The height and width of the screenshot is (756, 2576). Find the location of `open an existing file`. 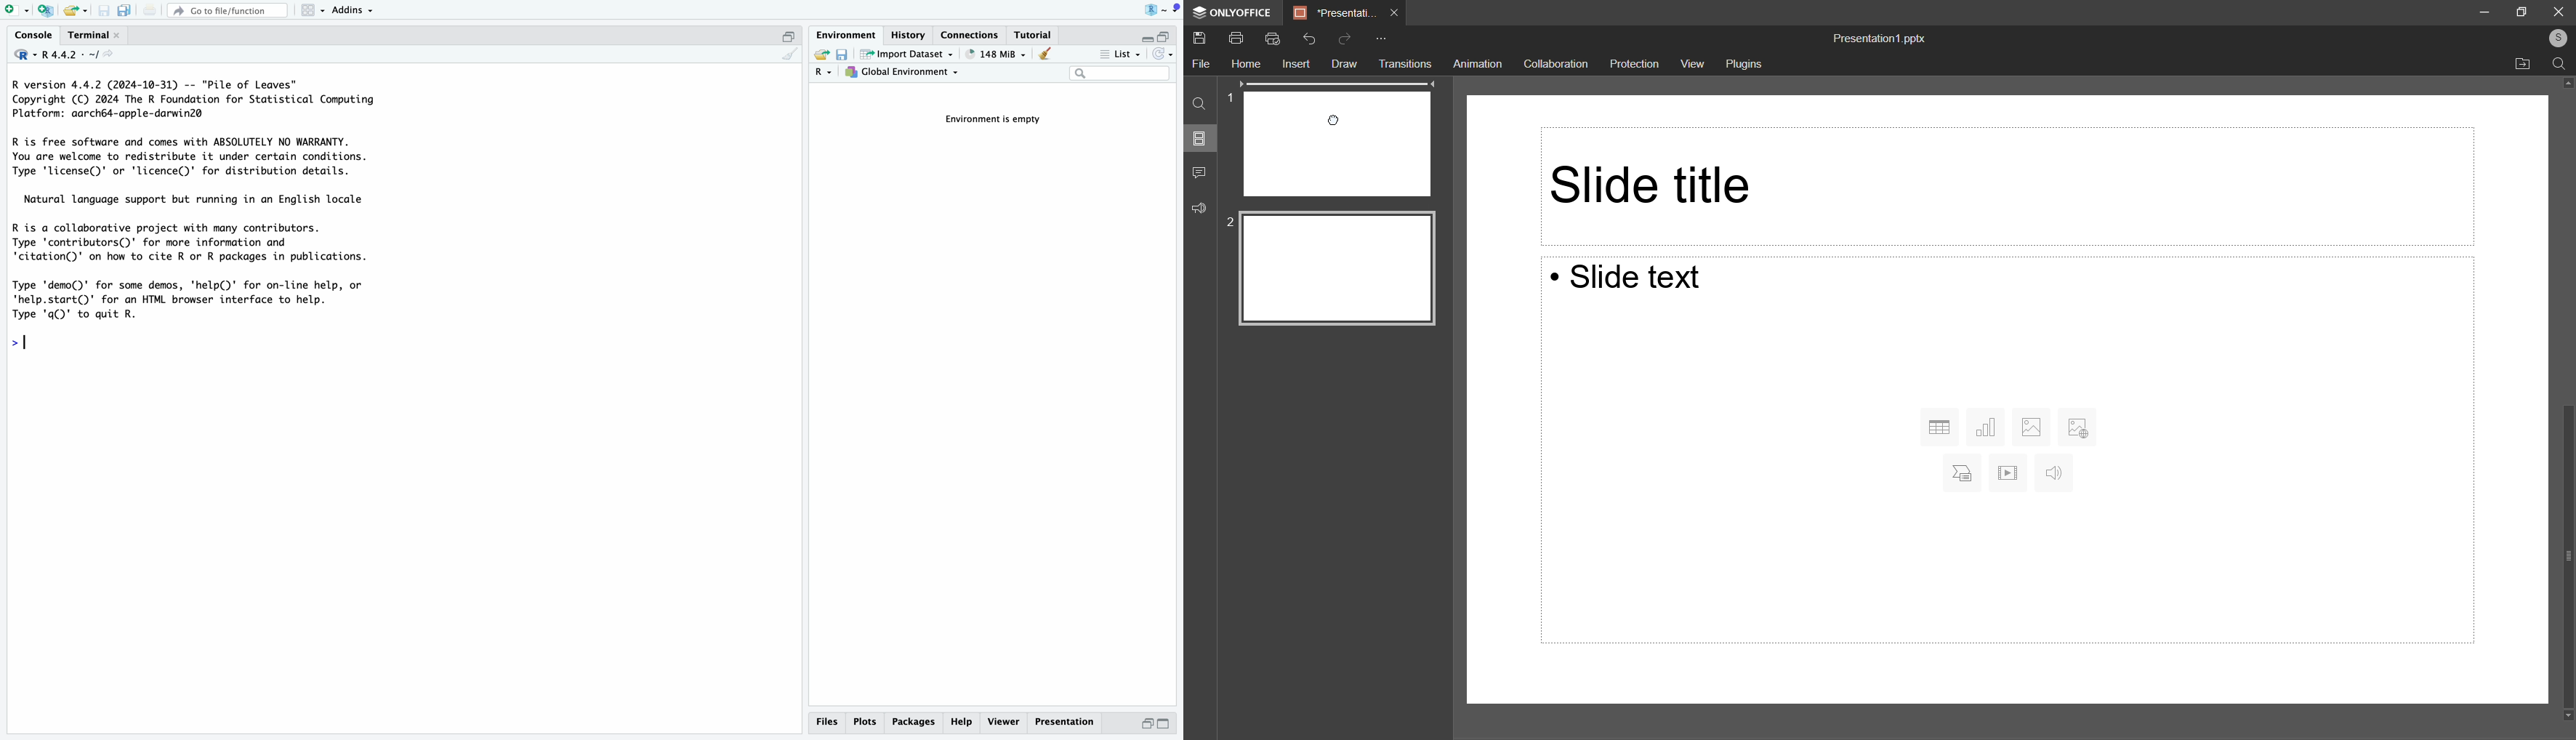

open an existing file is located at coordinates (76, 10).